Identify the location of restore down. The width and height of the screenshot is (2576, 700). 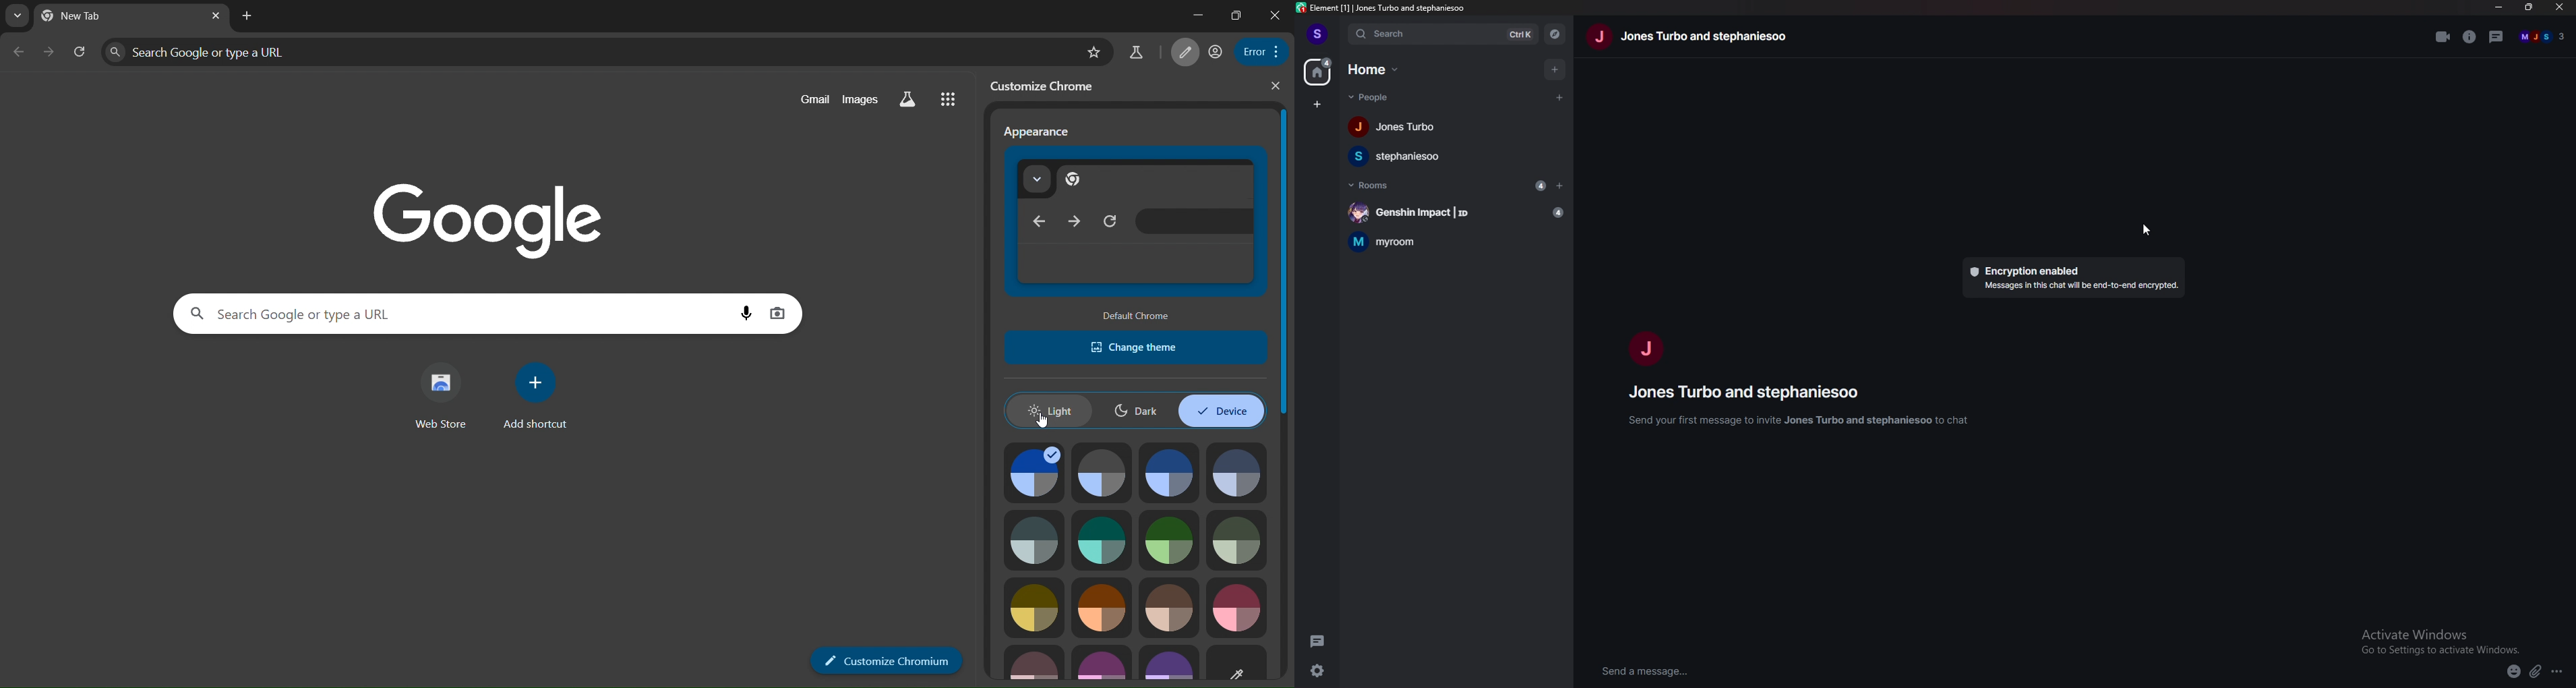
(1234, 14).